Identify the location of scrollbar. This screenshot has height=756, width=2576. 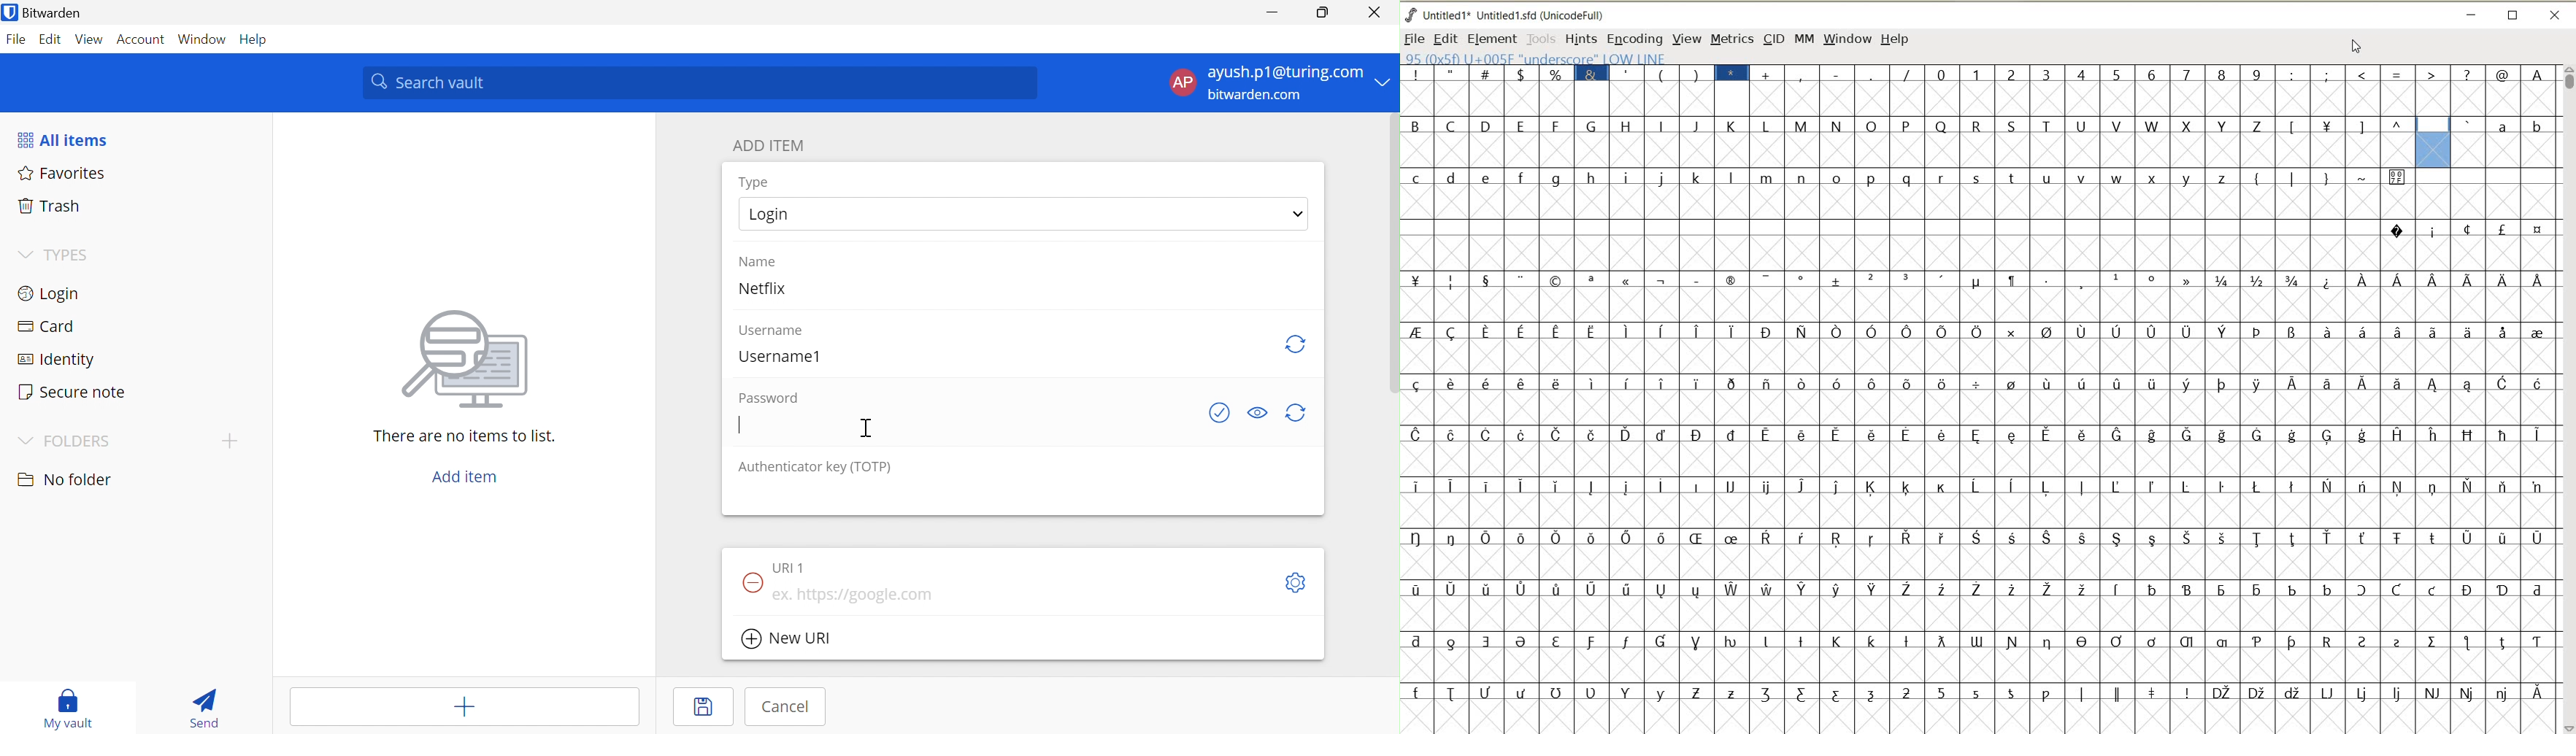
(1394, 254).